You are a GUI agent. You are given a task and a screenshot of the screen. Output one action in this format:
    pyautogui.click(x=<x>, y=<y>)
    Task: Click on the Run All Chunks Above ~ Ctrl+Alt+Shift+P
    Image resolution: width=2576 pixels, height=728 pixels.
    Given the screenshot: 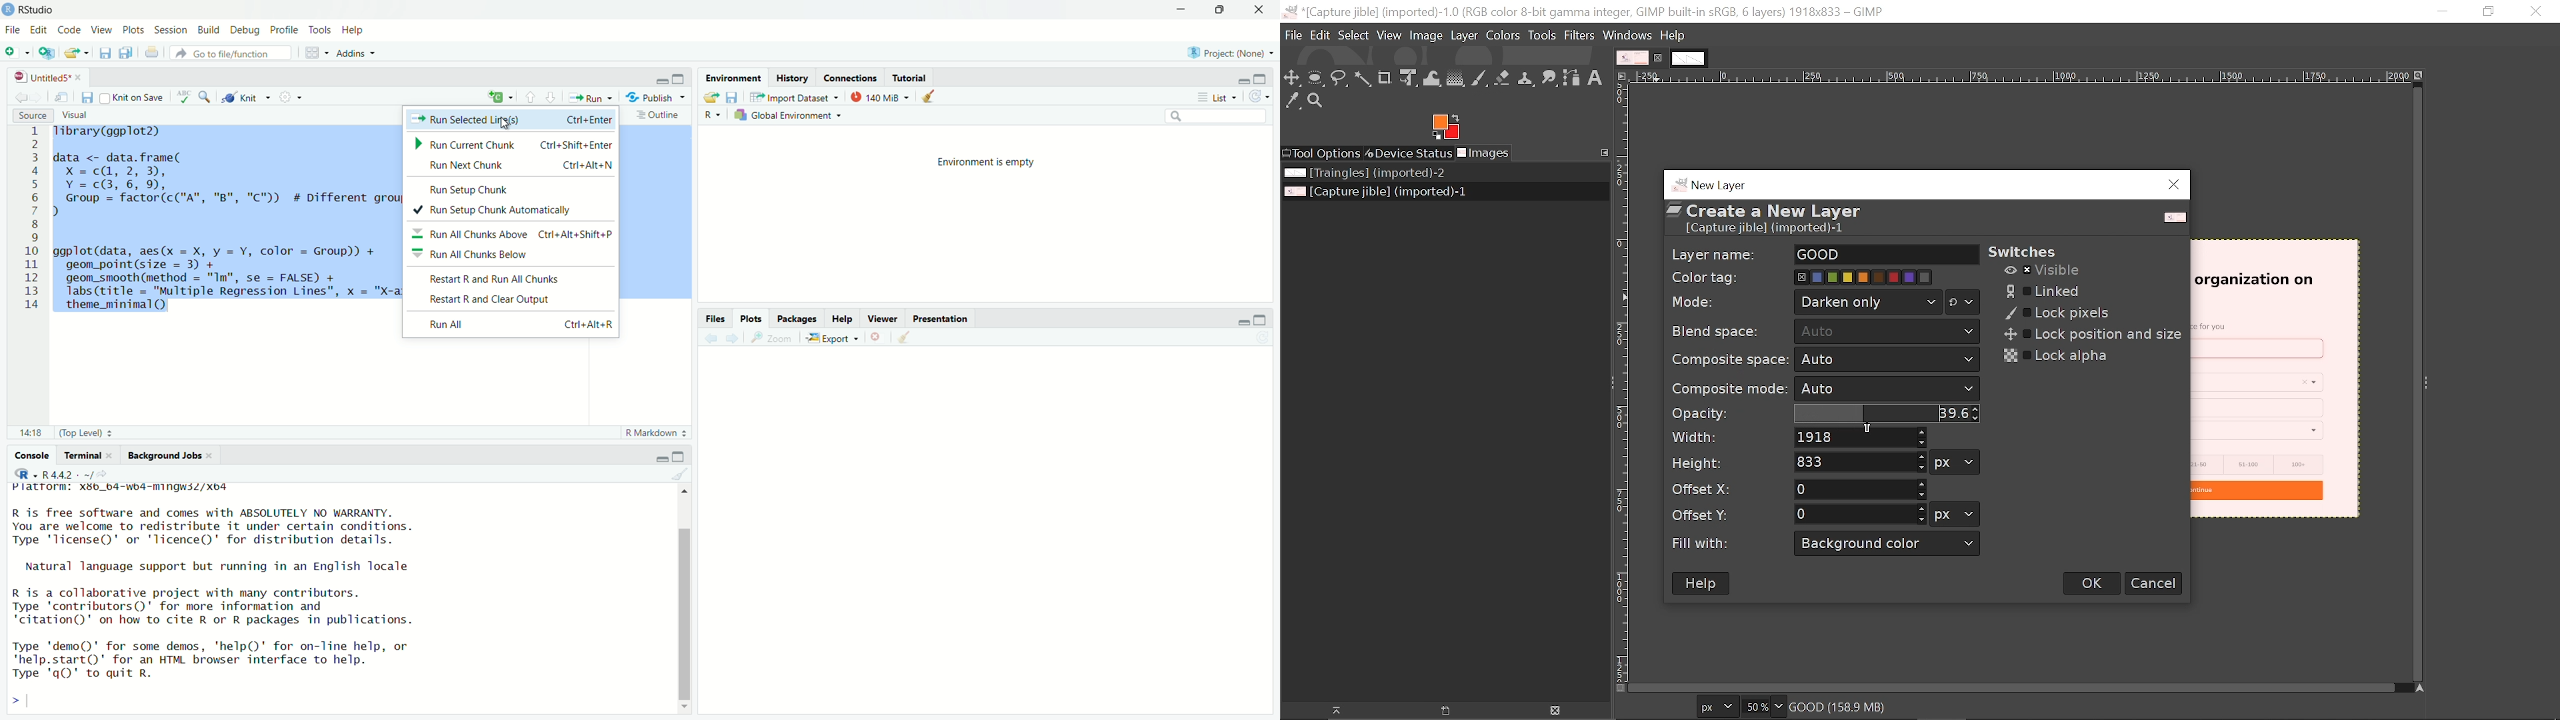 What is the action you would take?
    pyautogui.click(x=516, y=235)
    